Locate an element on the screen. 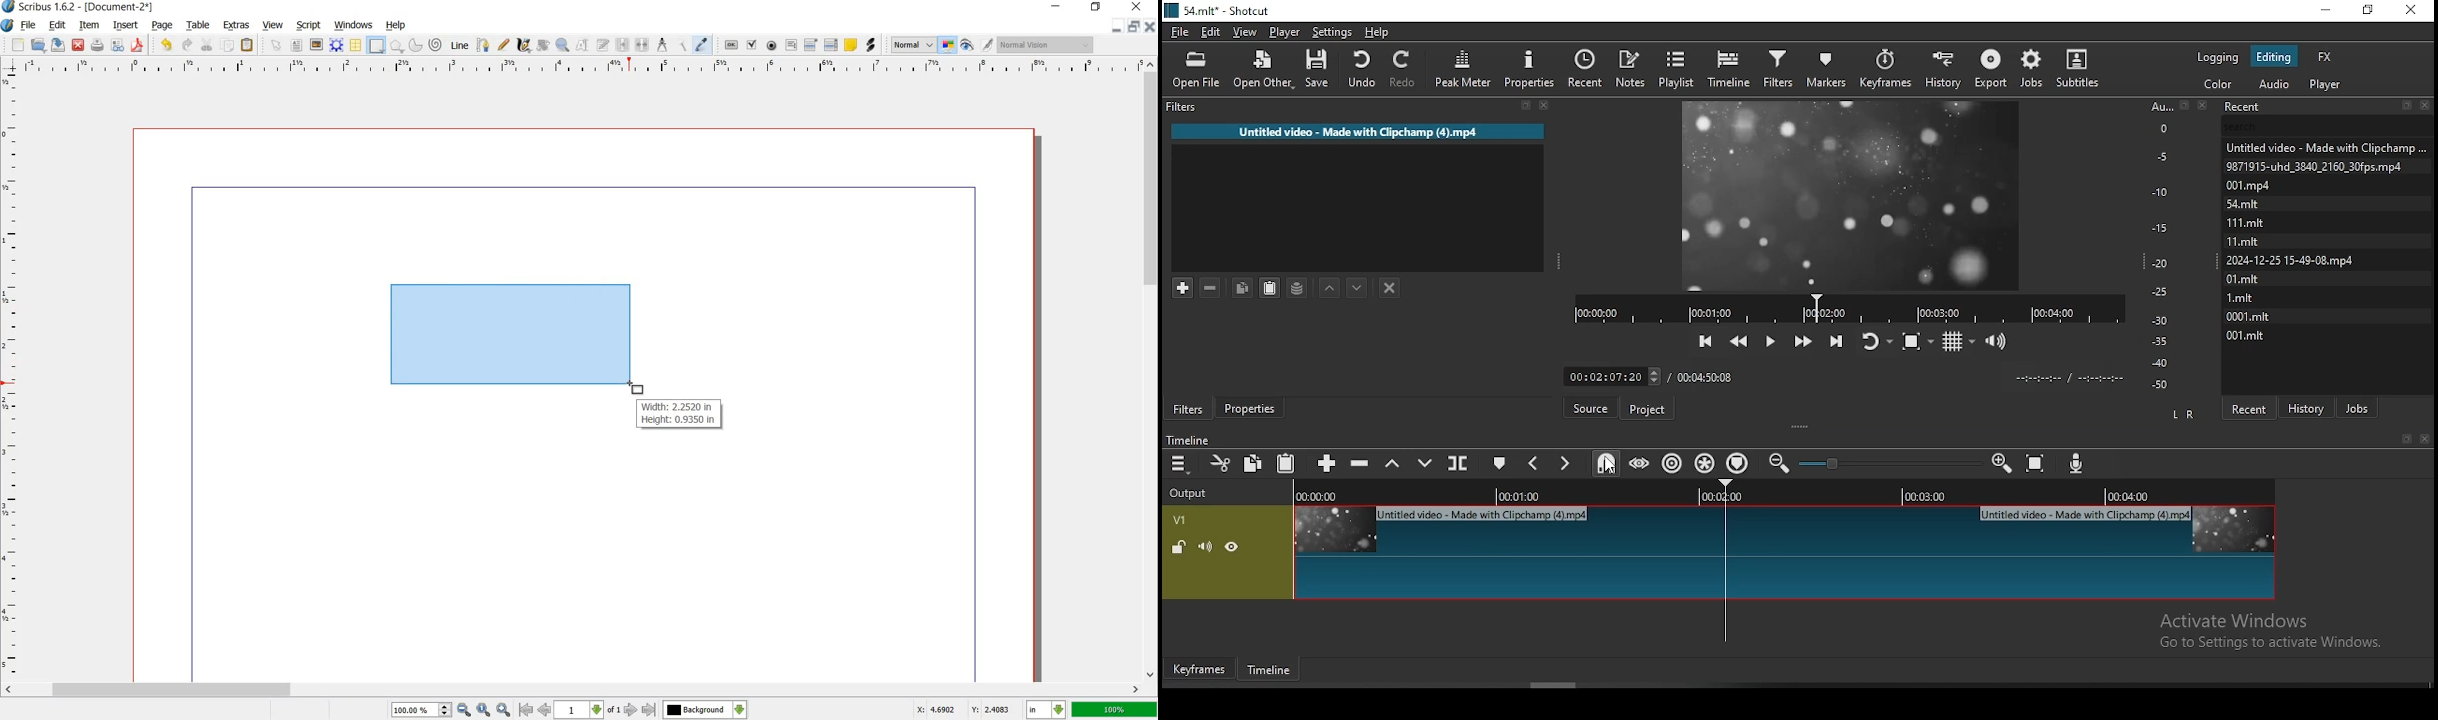  TOGGLE COLOR MANAGEMENT SYSTEM is located at coordinates (950, 46).